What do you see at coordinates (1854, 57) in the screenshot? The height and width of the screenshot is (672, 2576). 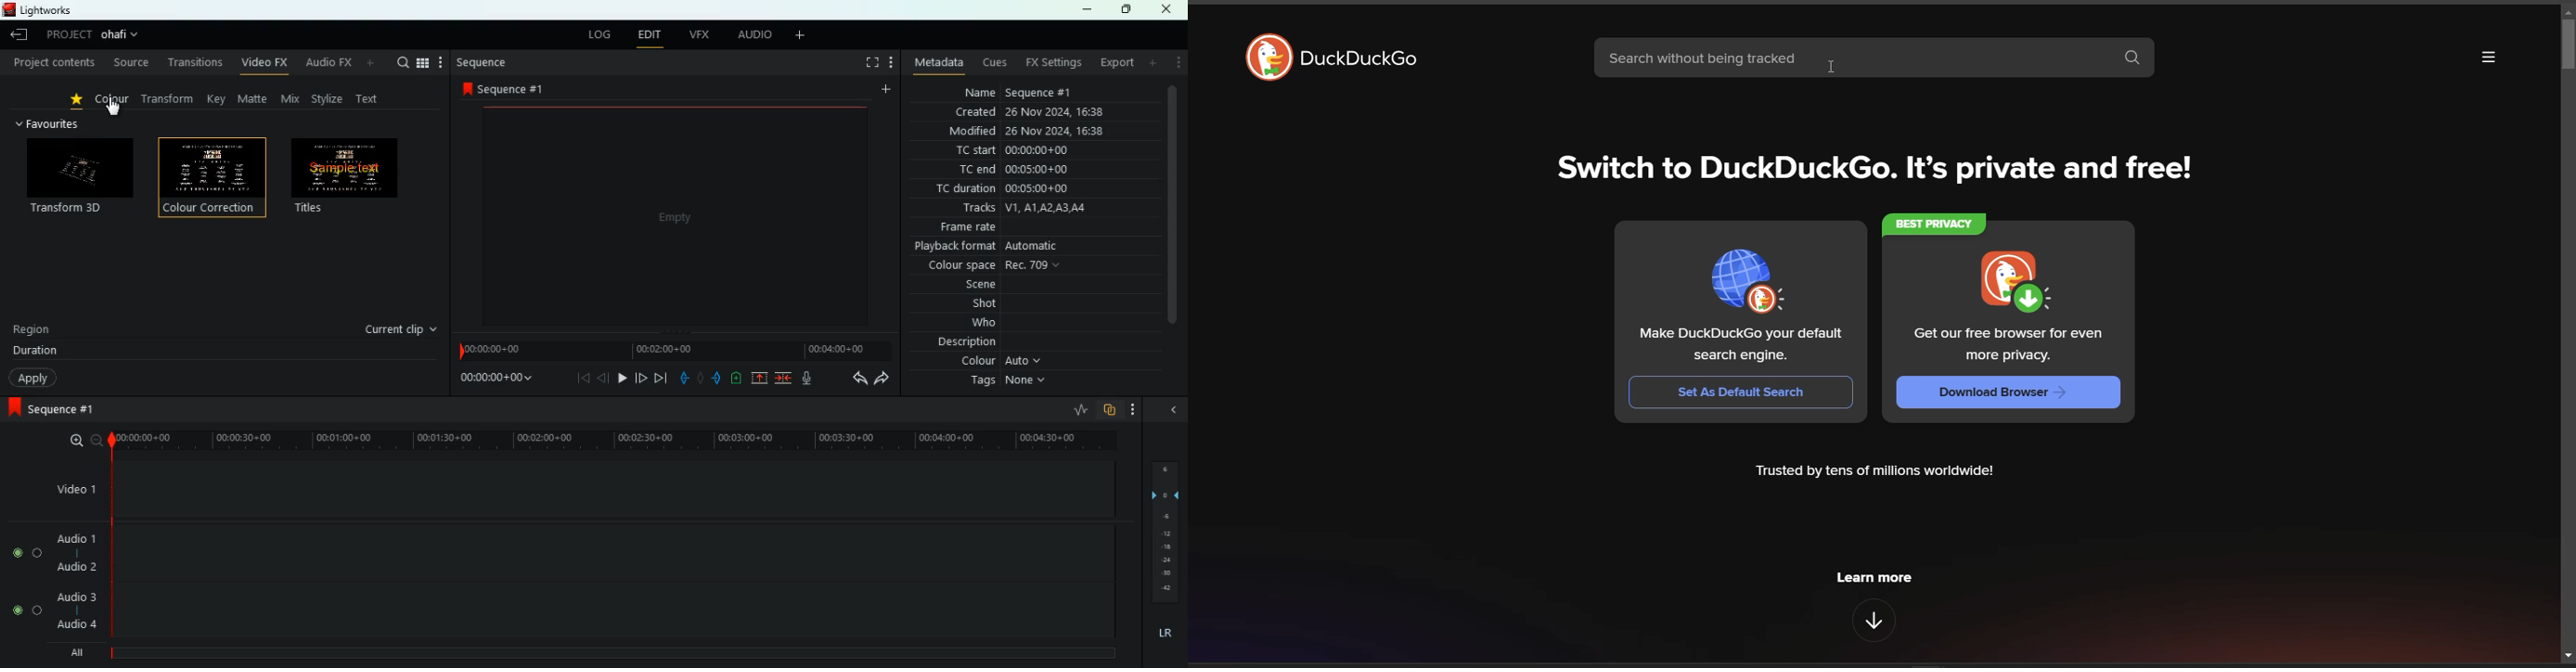 I see `search bar` at bounding box center [1854, 57].